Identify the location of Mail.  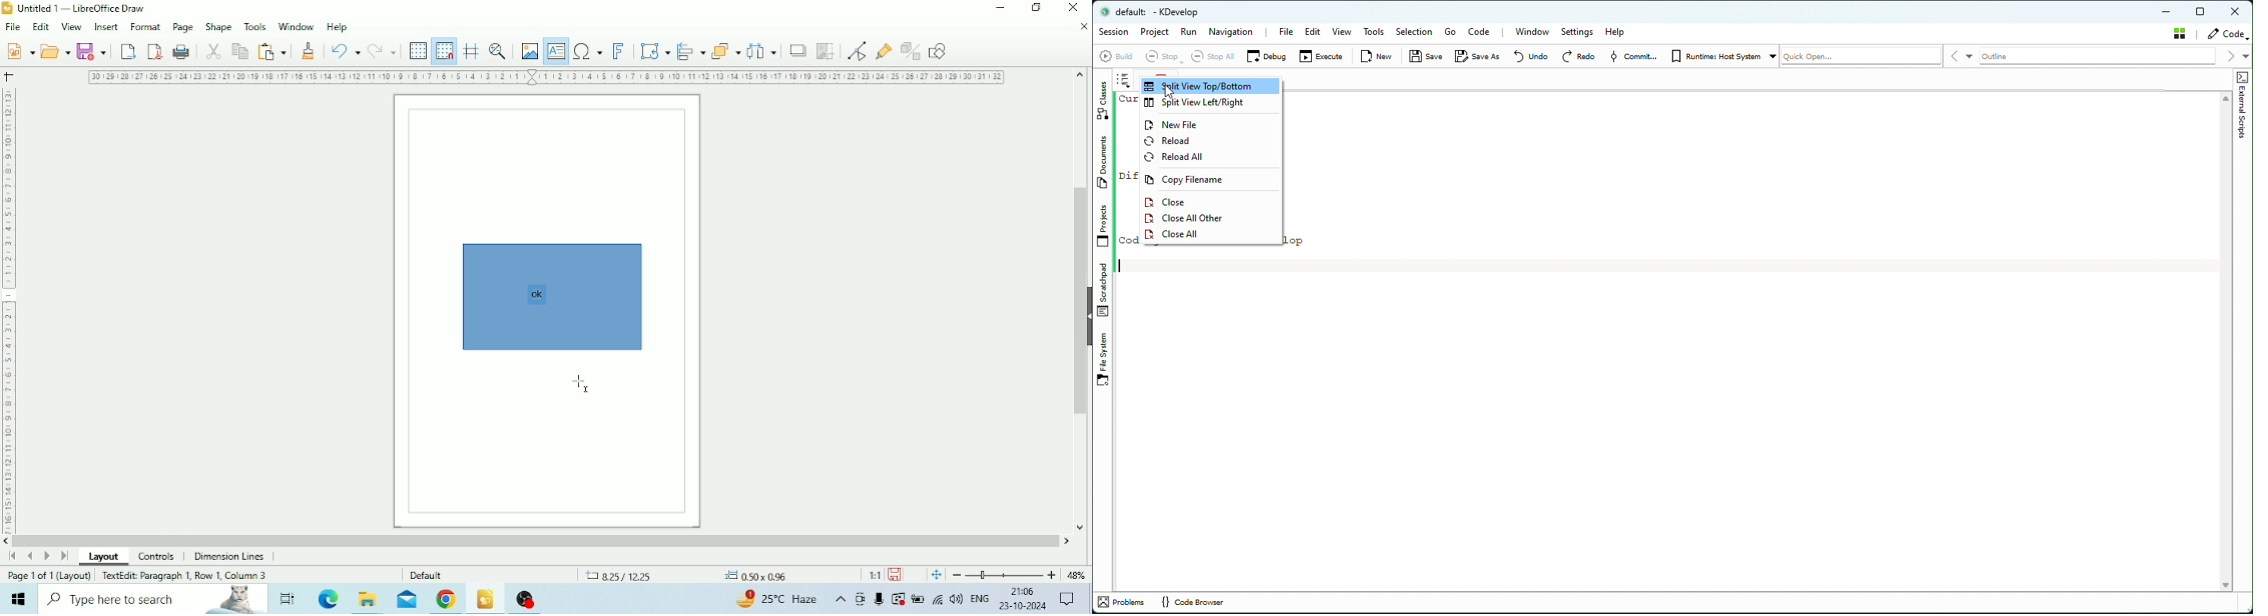
(405, 600).